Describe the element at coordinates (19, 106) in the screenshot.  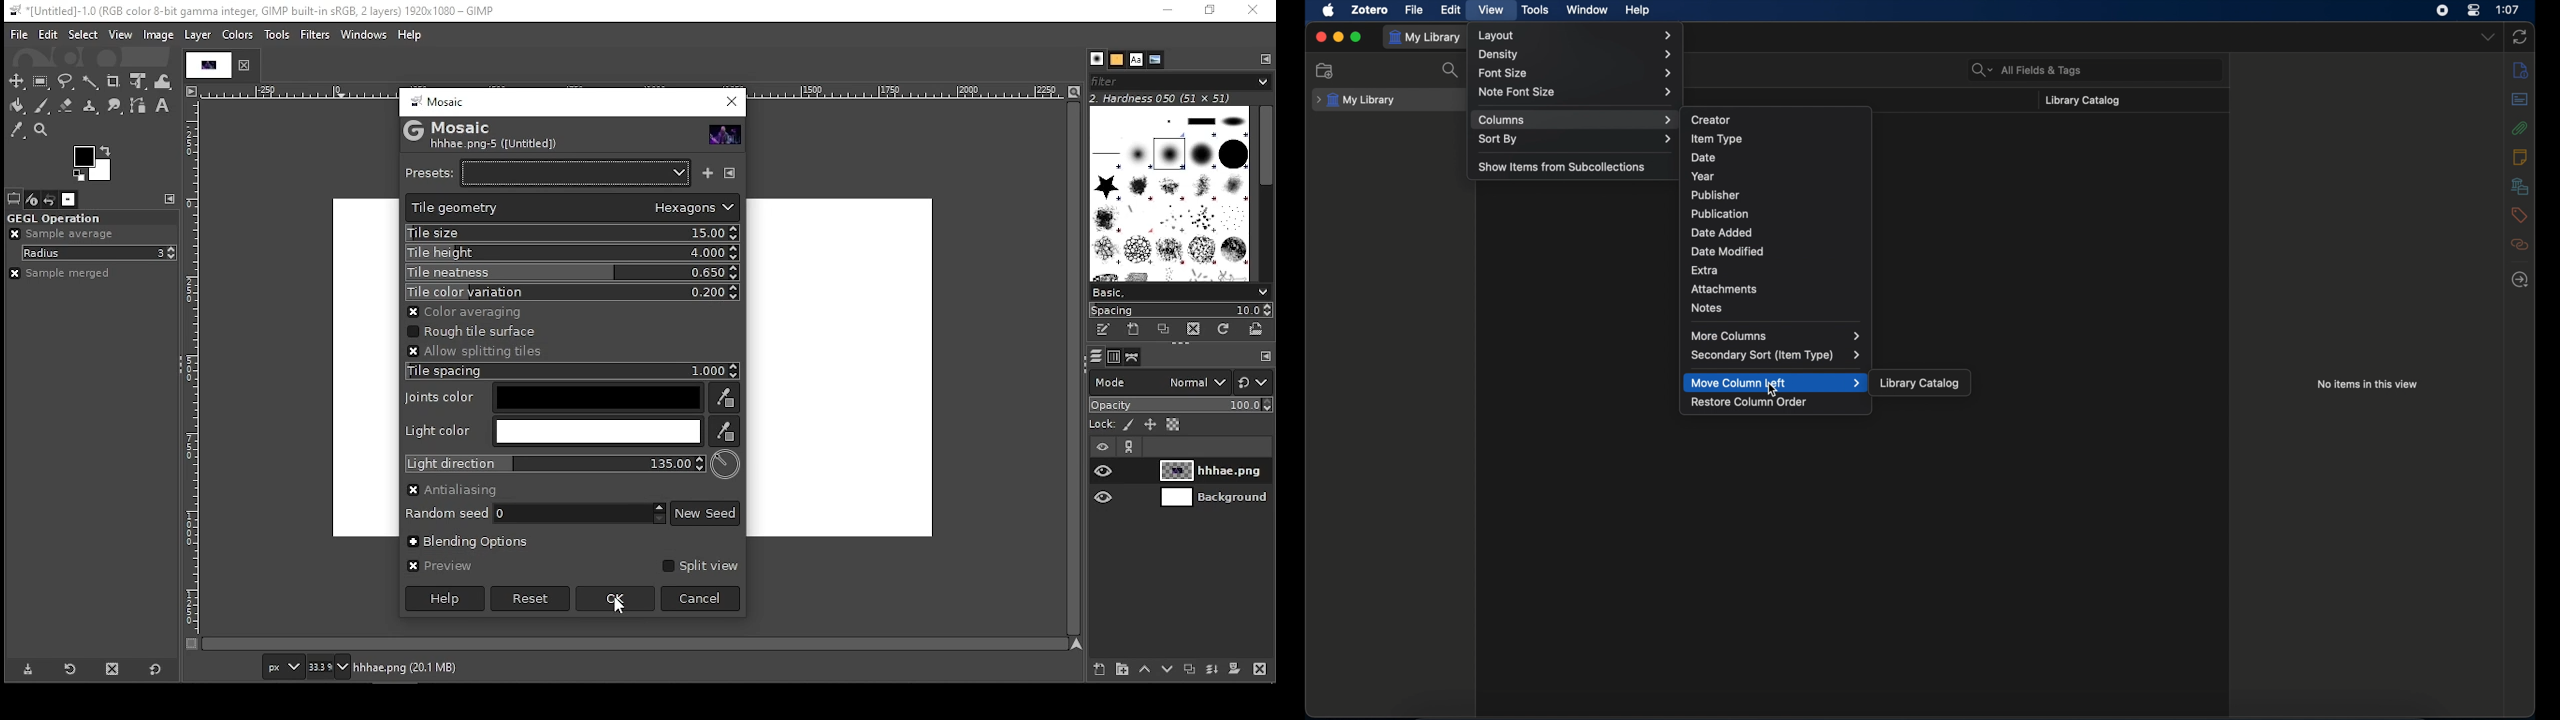
I see `paint bucket tool` at that location.